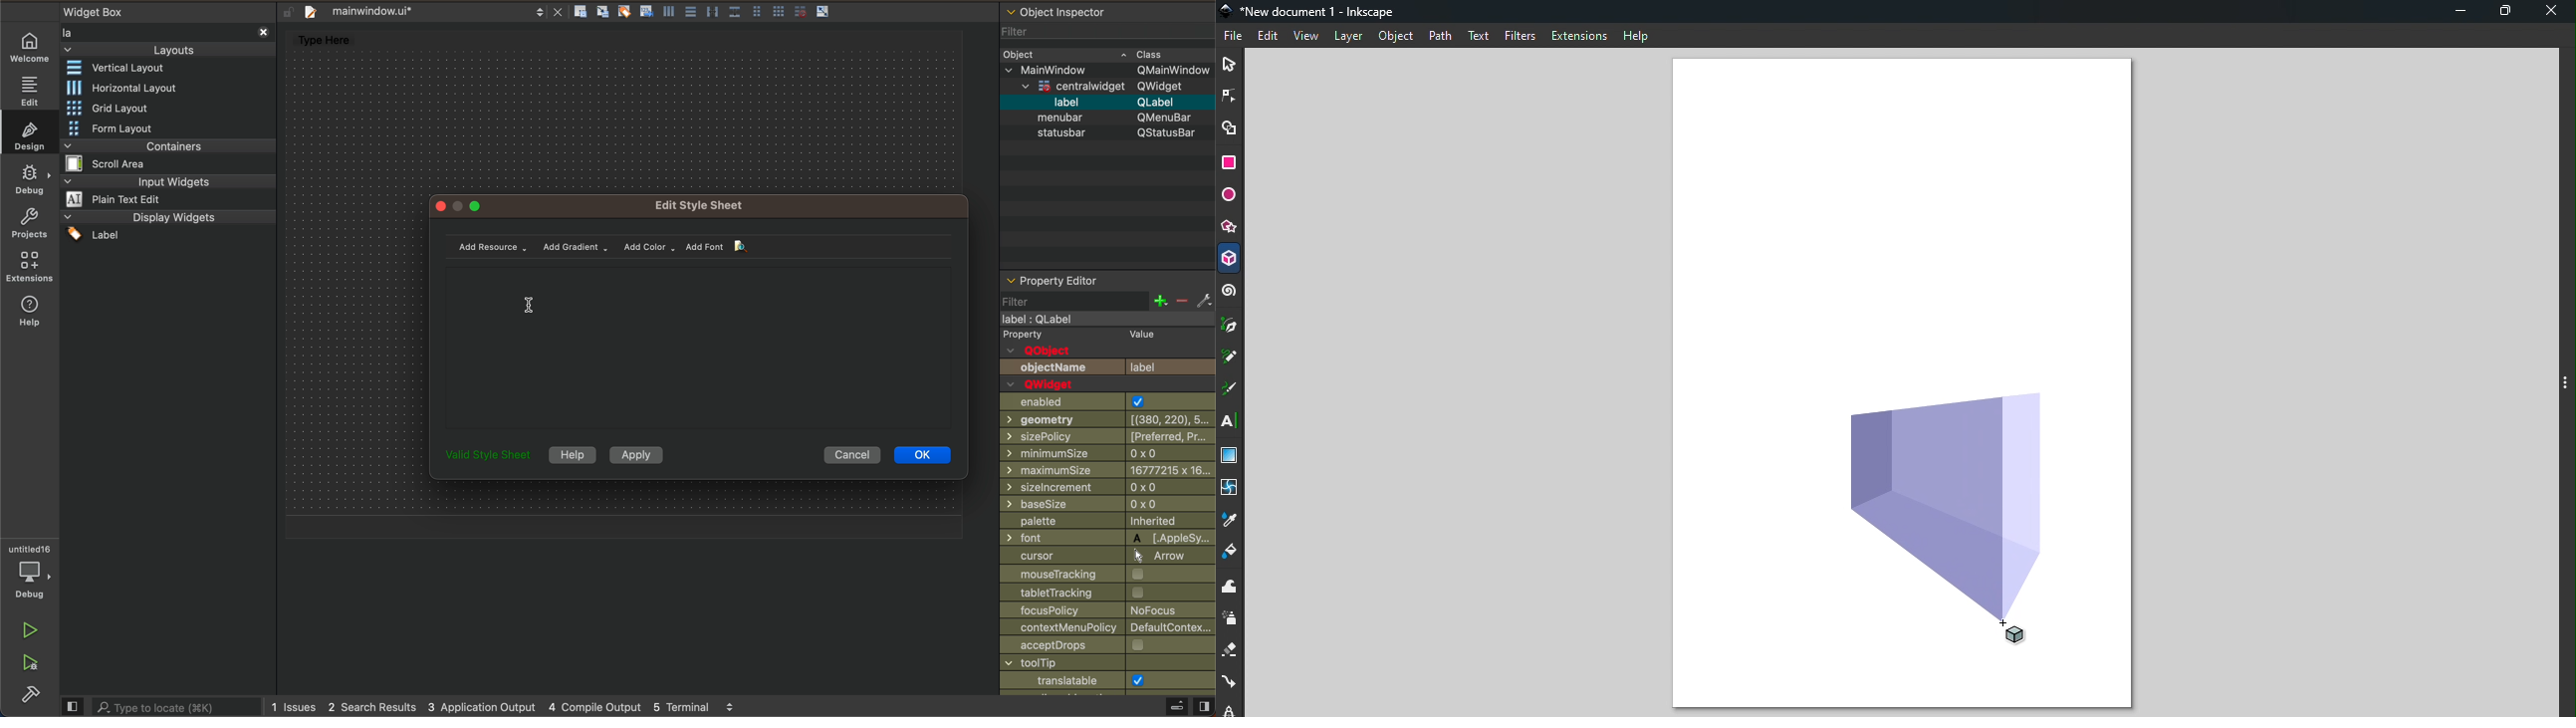 This screenshot has width=2576, height=728. Describe the element at coordinates (1267, 37) in the screenshot. I see `Edit` at that location.